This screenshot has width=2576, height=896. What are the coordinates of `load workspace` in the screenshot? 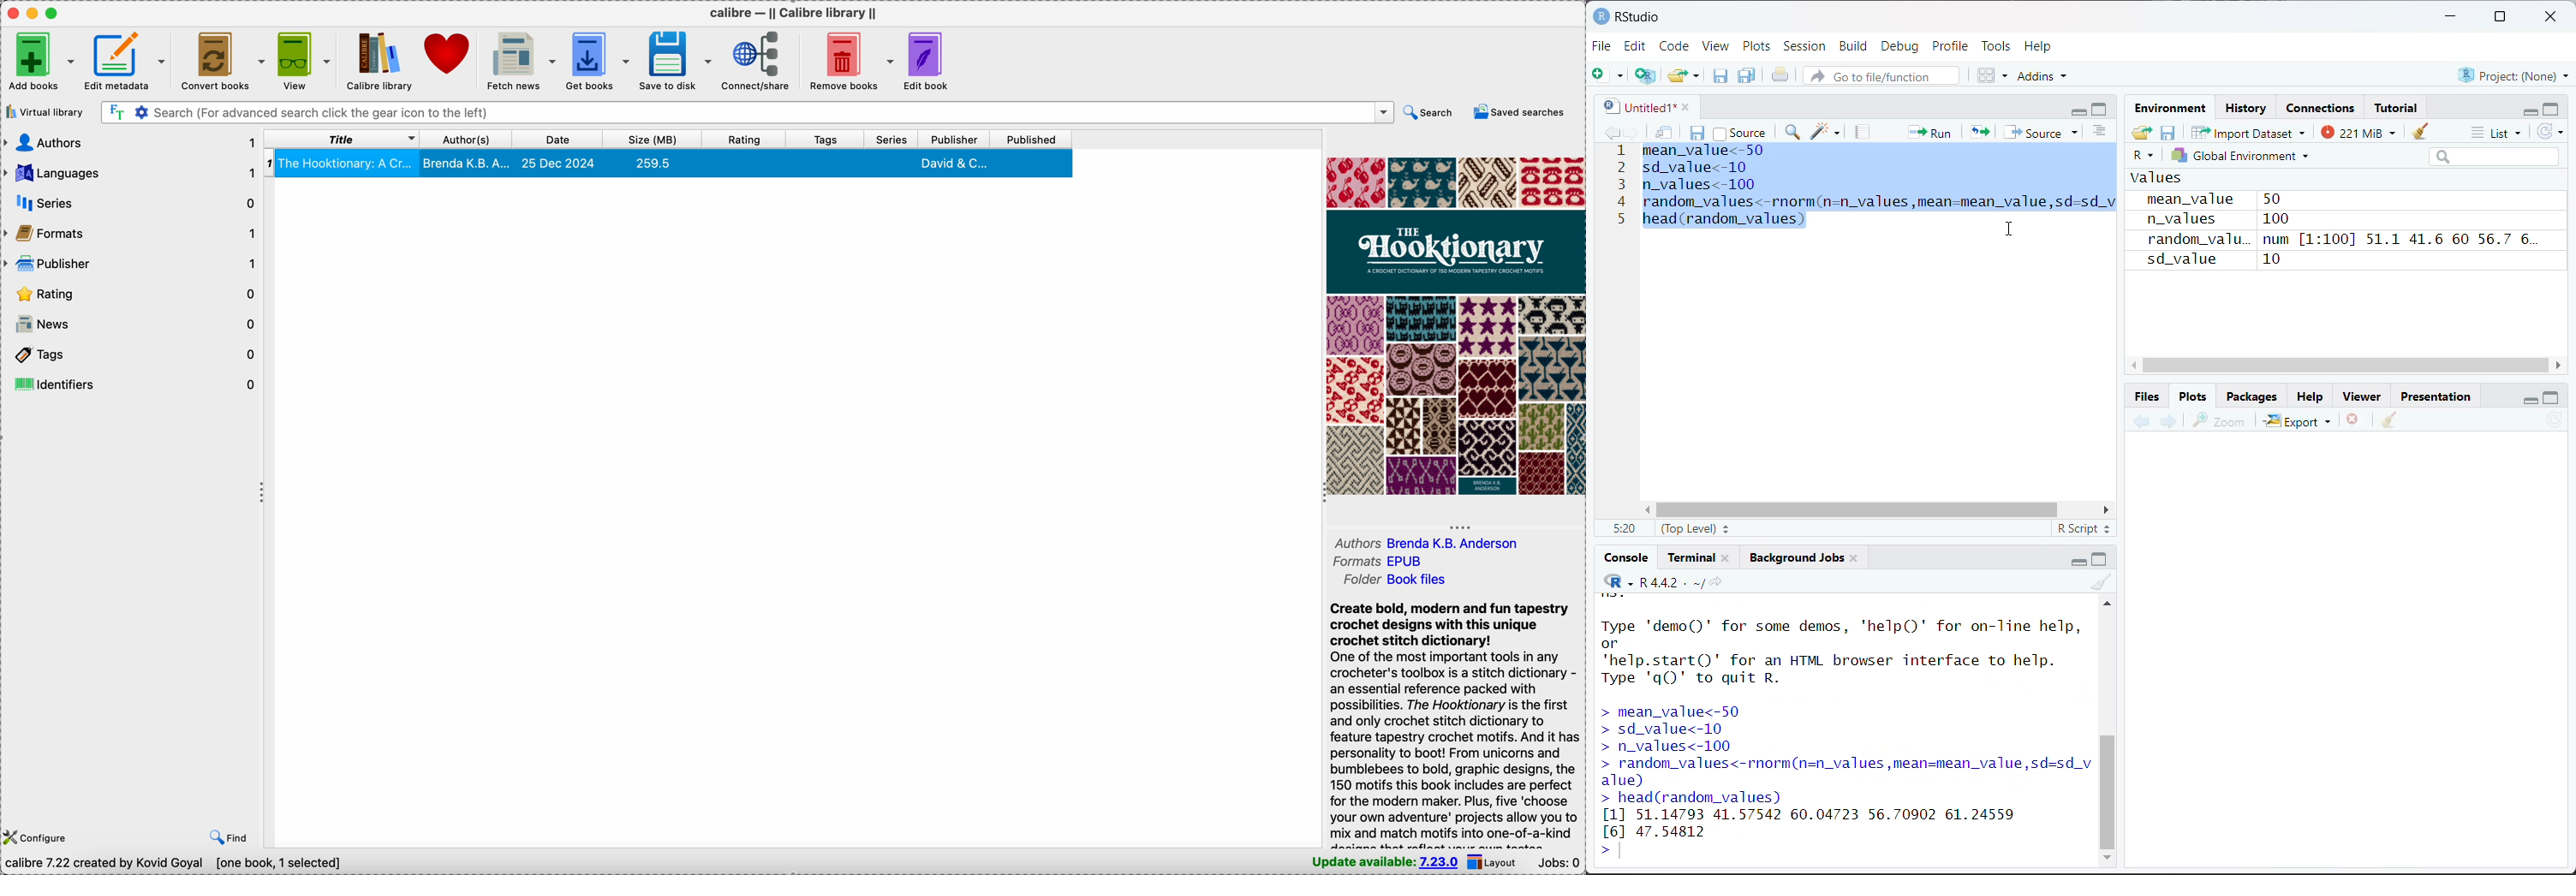 It's located at (2144, 134).